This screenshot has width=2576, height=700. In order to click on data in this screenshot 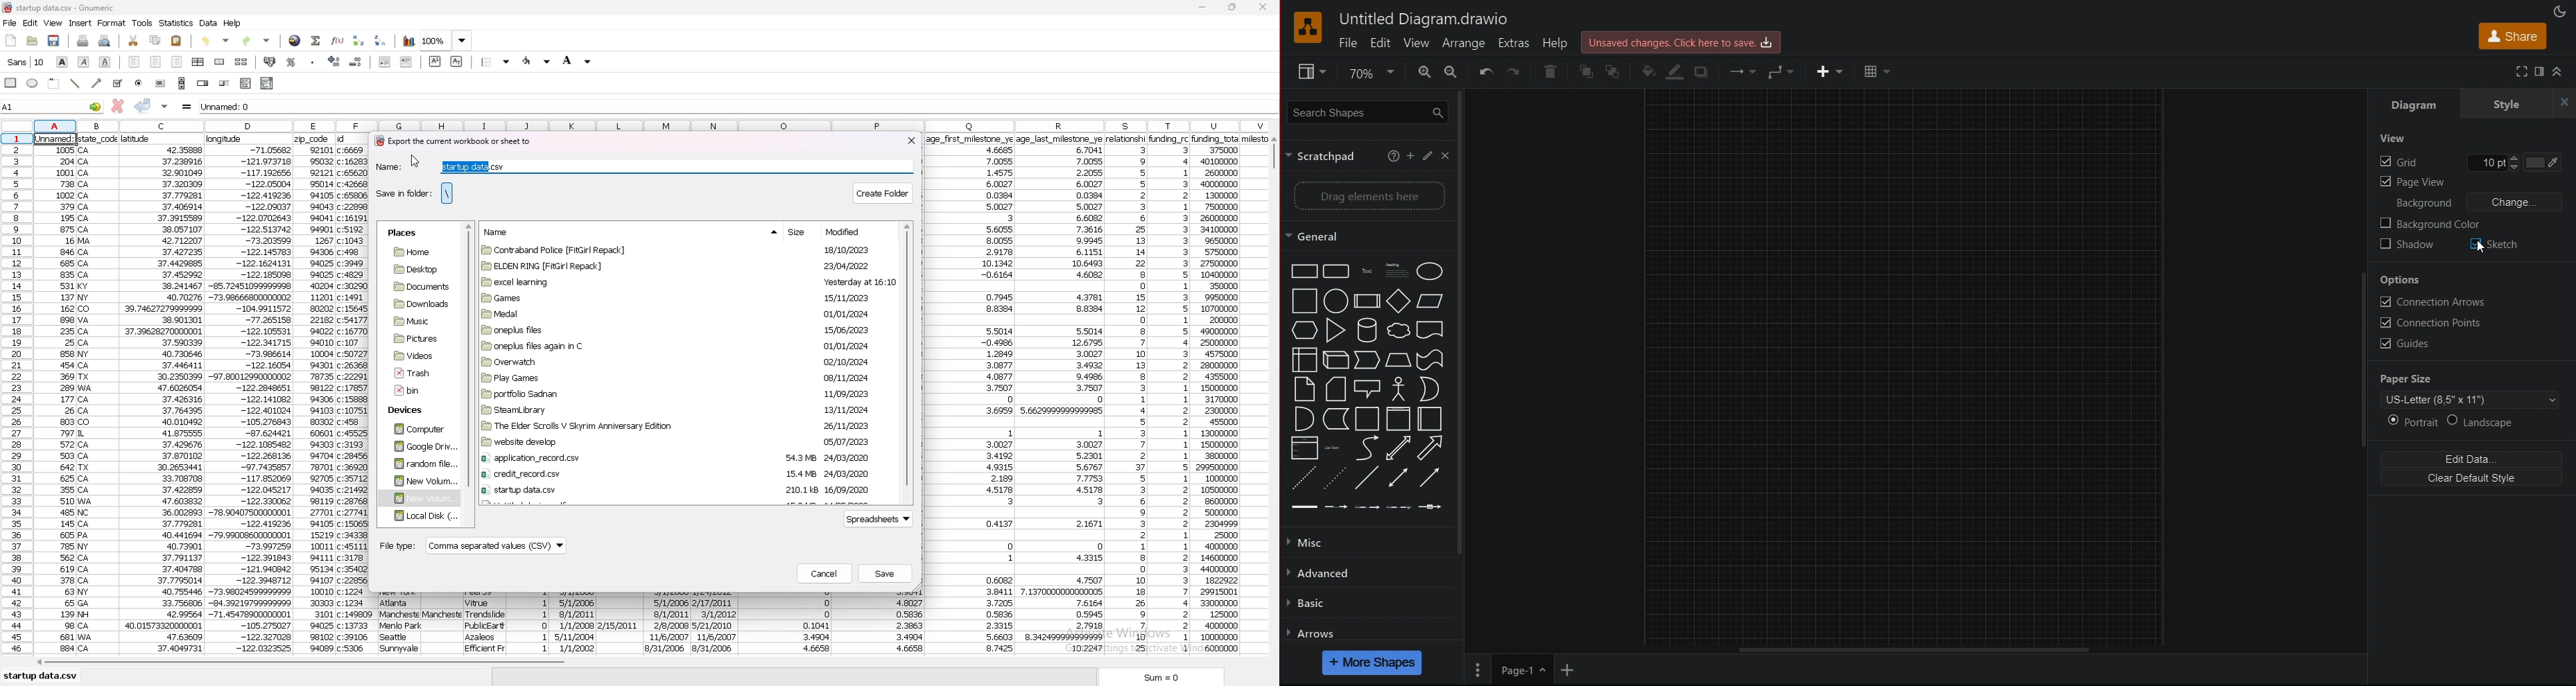, I will do `click(402, 623)`.